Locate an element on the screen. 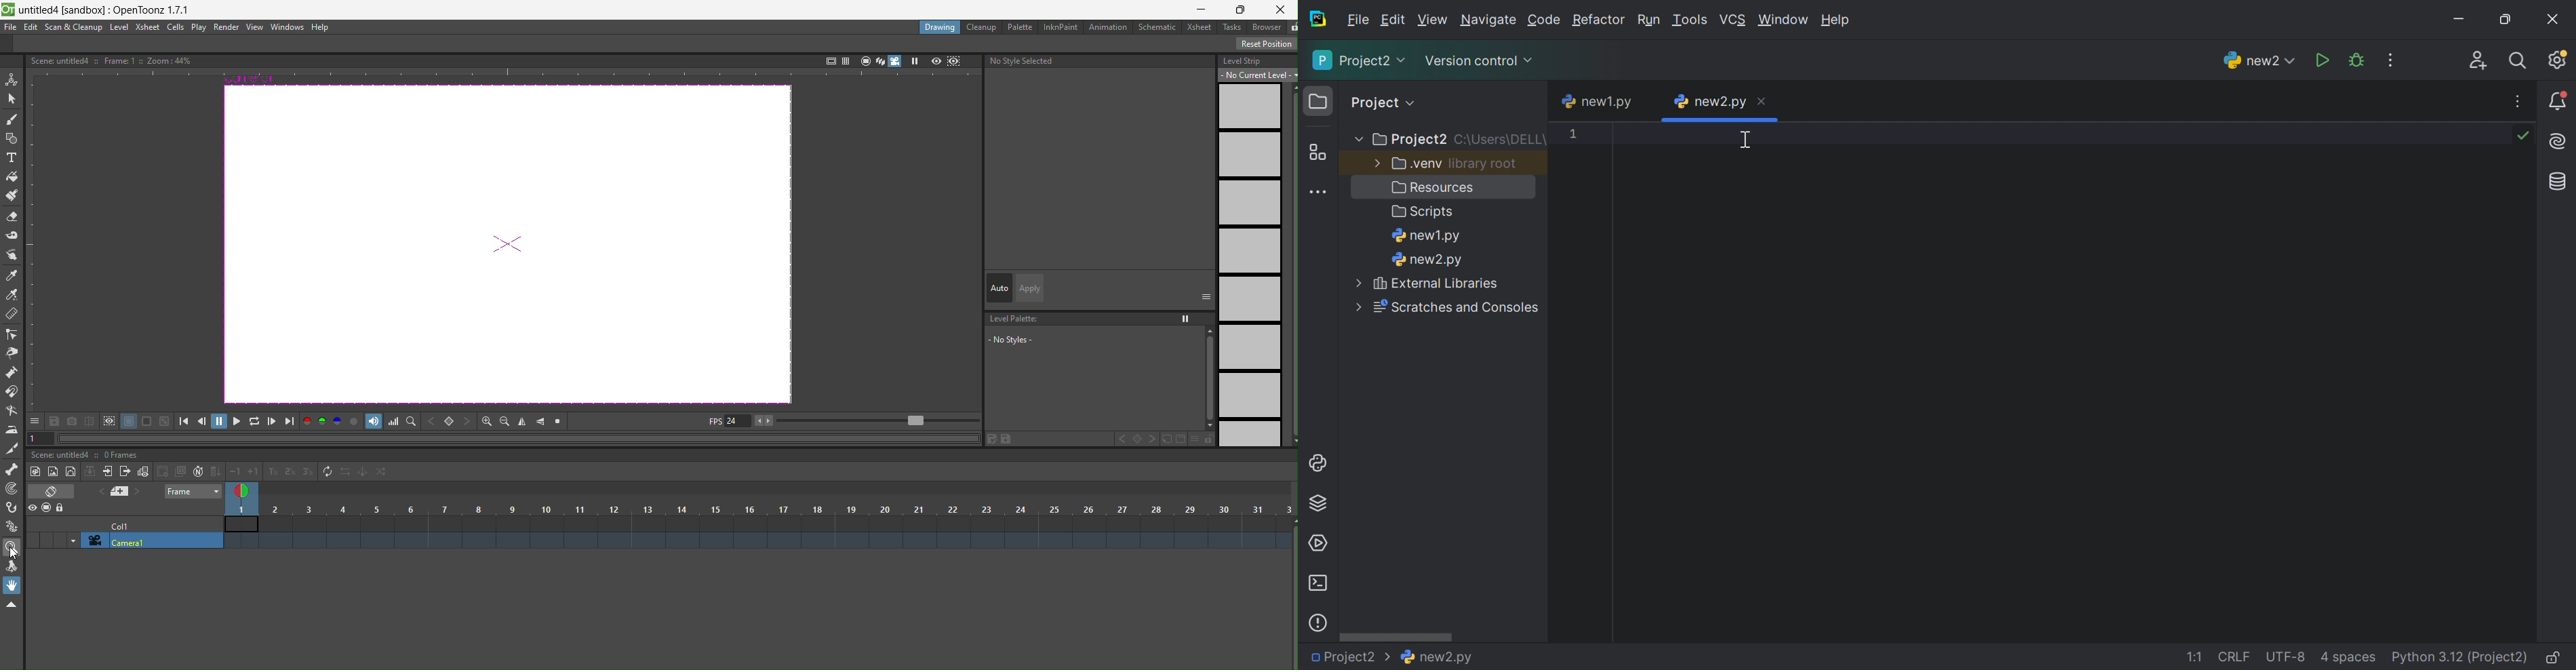  Problems is located at coordinates (1320, 623).